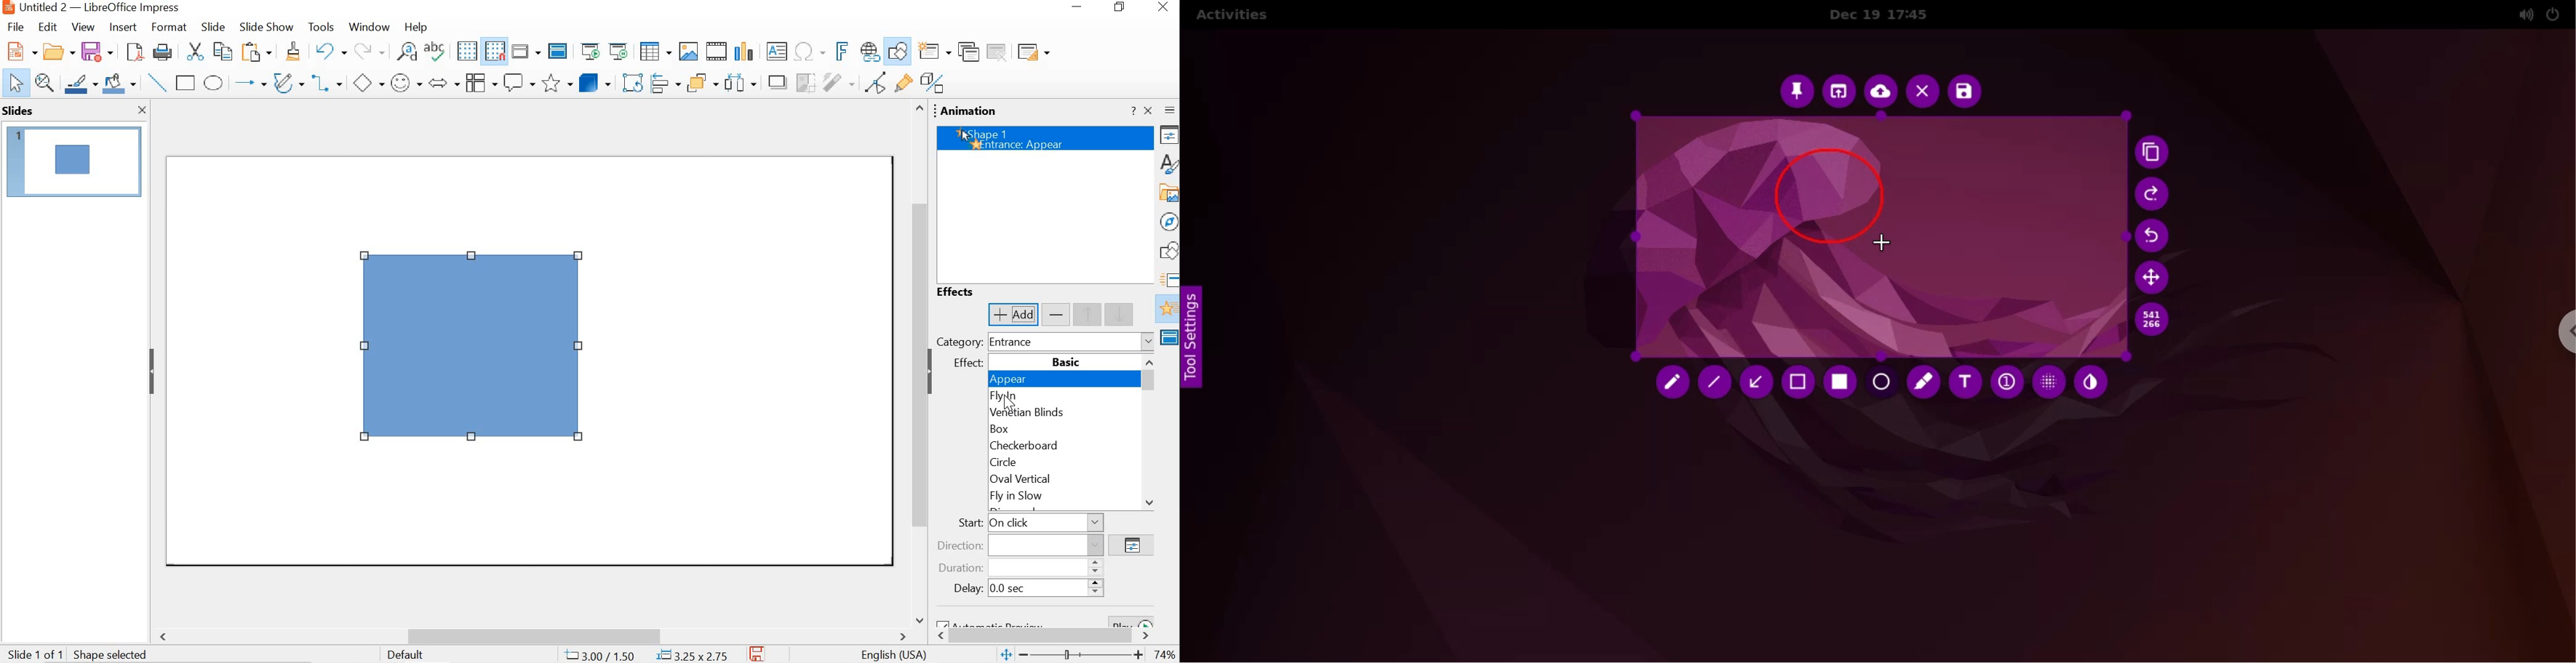 This screenshot has height=672, width=2576. What do you see at coordinates (1168, 655) in the screenshot?
I see `zoom factor` at bounding box center [1168, 655].